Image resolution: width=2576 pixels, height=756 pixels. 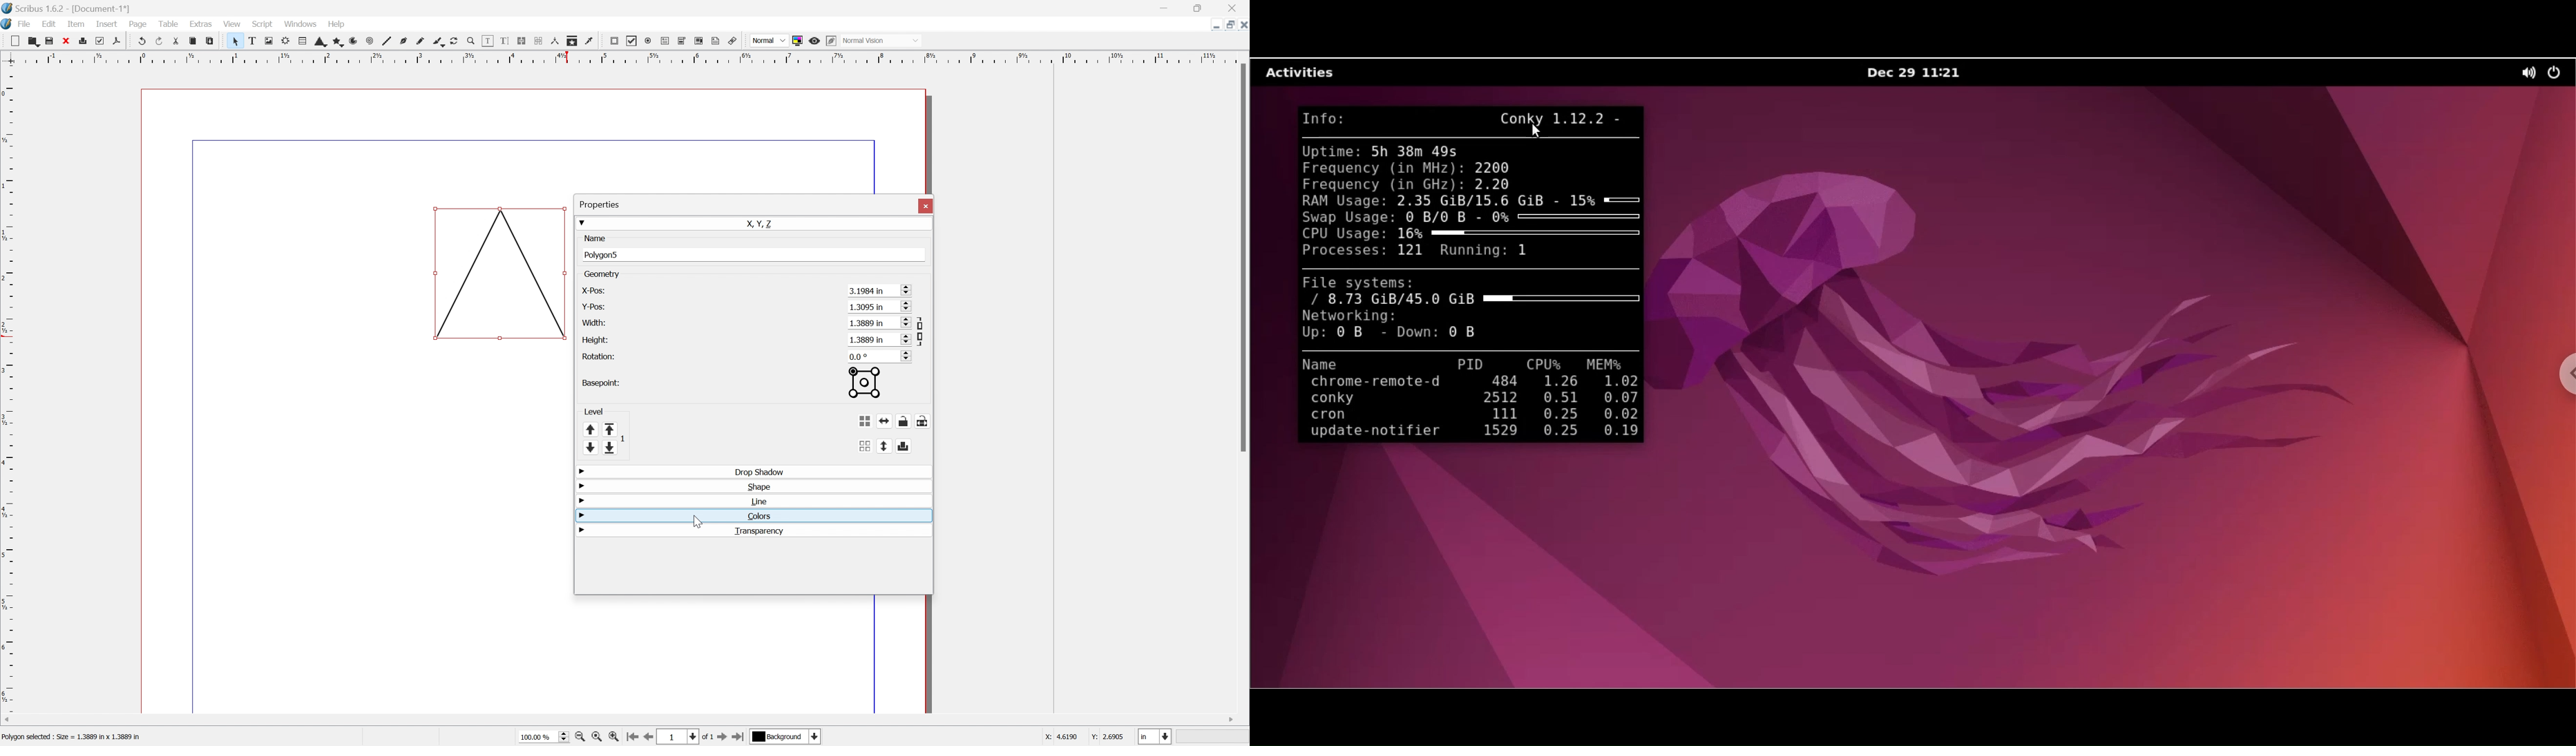 I want to click on Toggle color management system, so click(x=798, y=41).